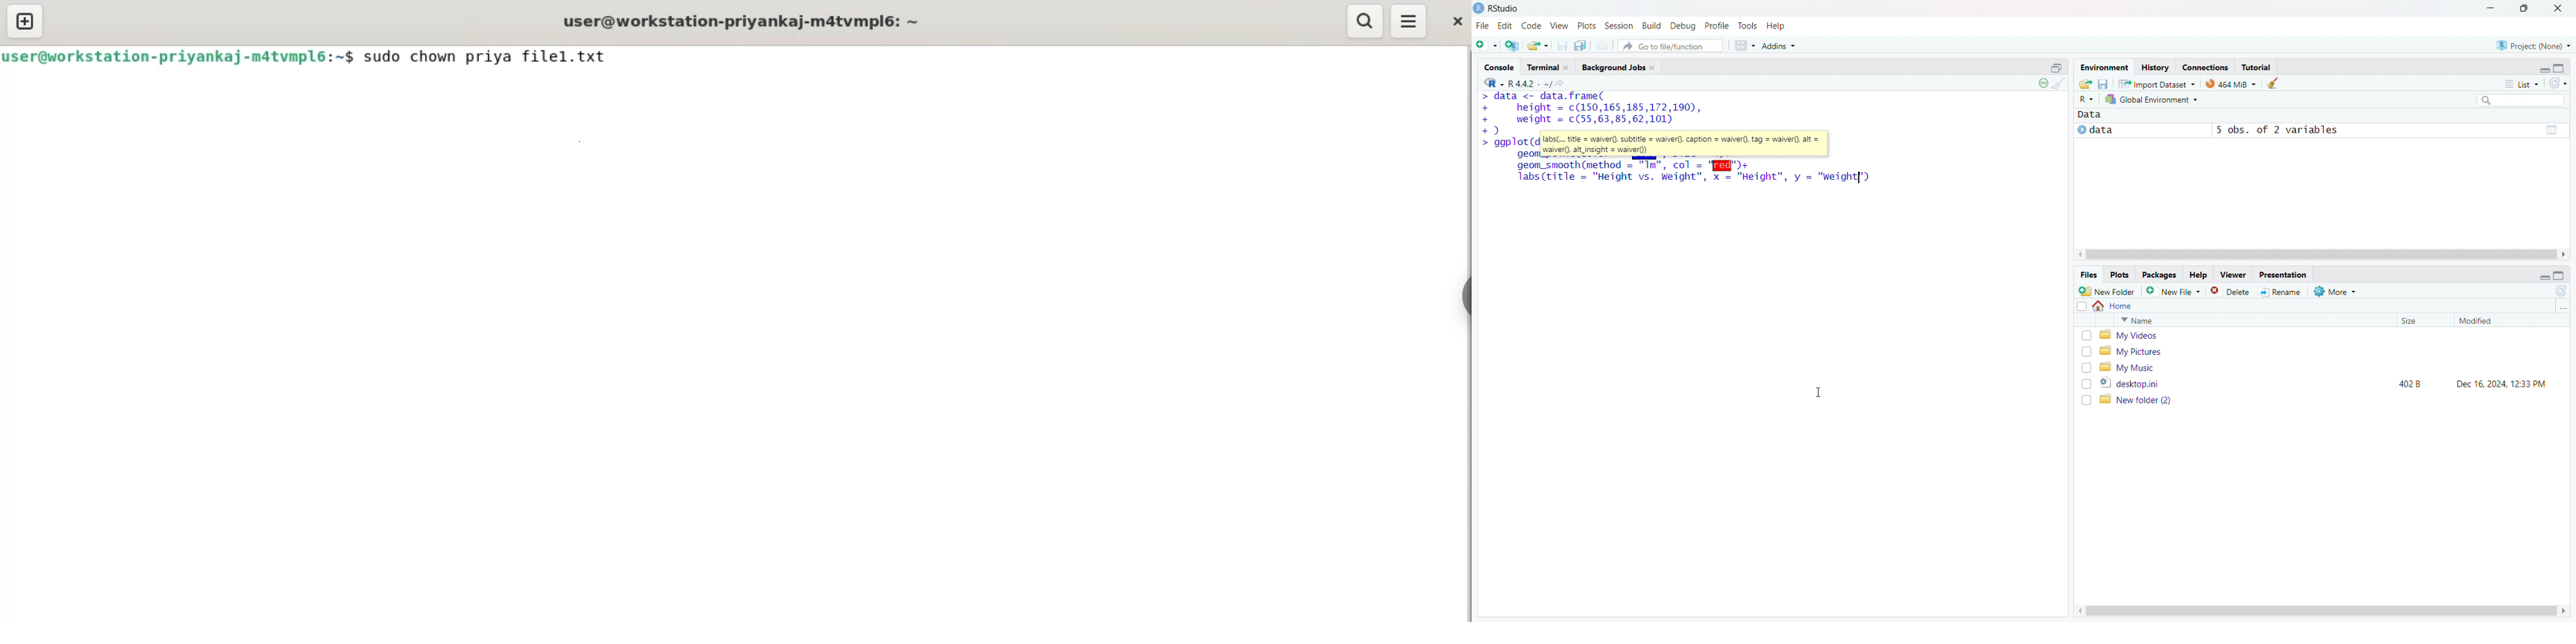 This screenshot has width=2576, height=644. What do you see at coordinates (2561, 67) in the screenshot?
I see `expand pane` at bounding box center [2561, 67].